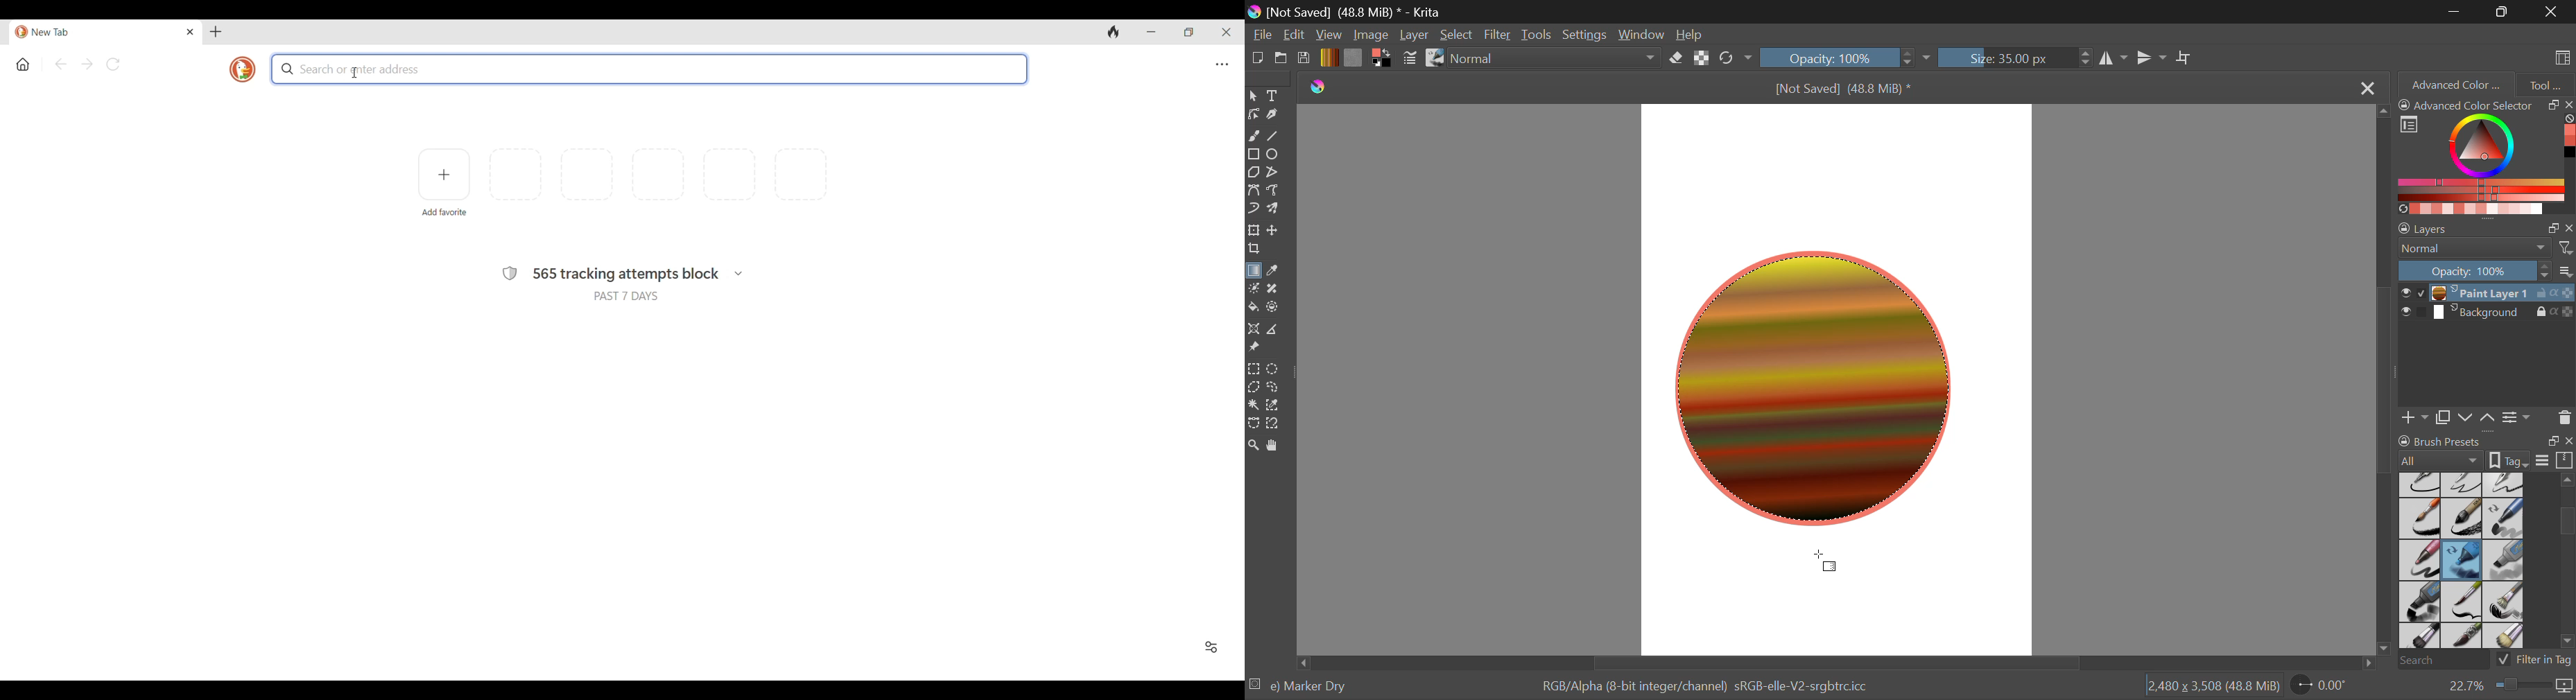 The width and height of the screenshot is (2576, 700). What do you see at coordinates (1645, 35) in the screenshot?
I see `Window` at bounding box center [1645, 35].